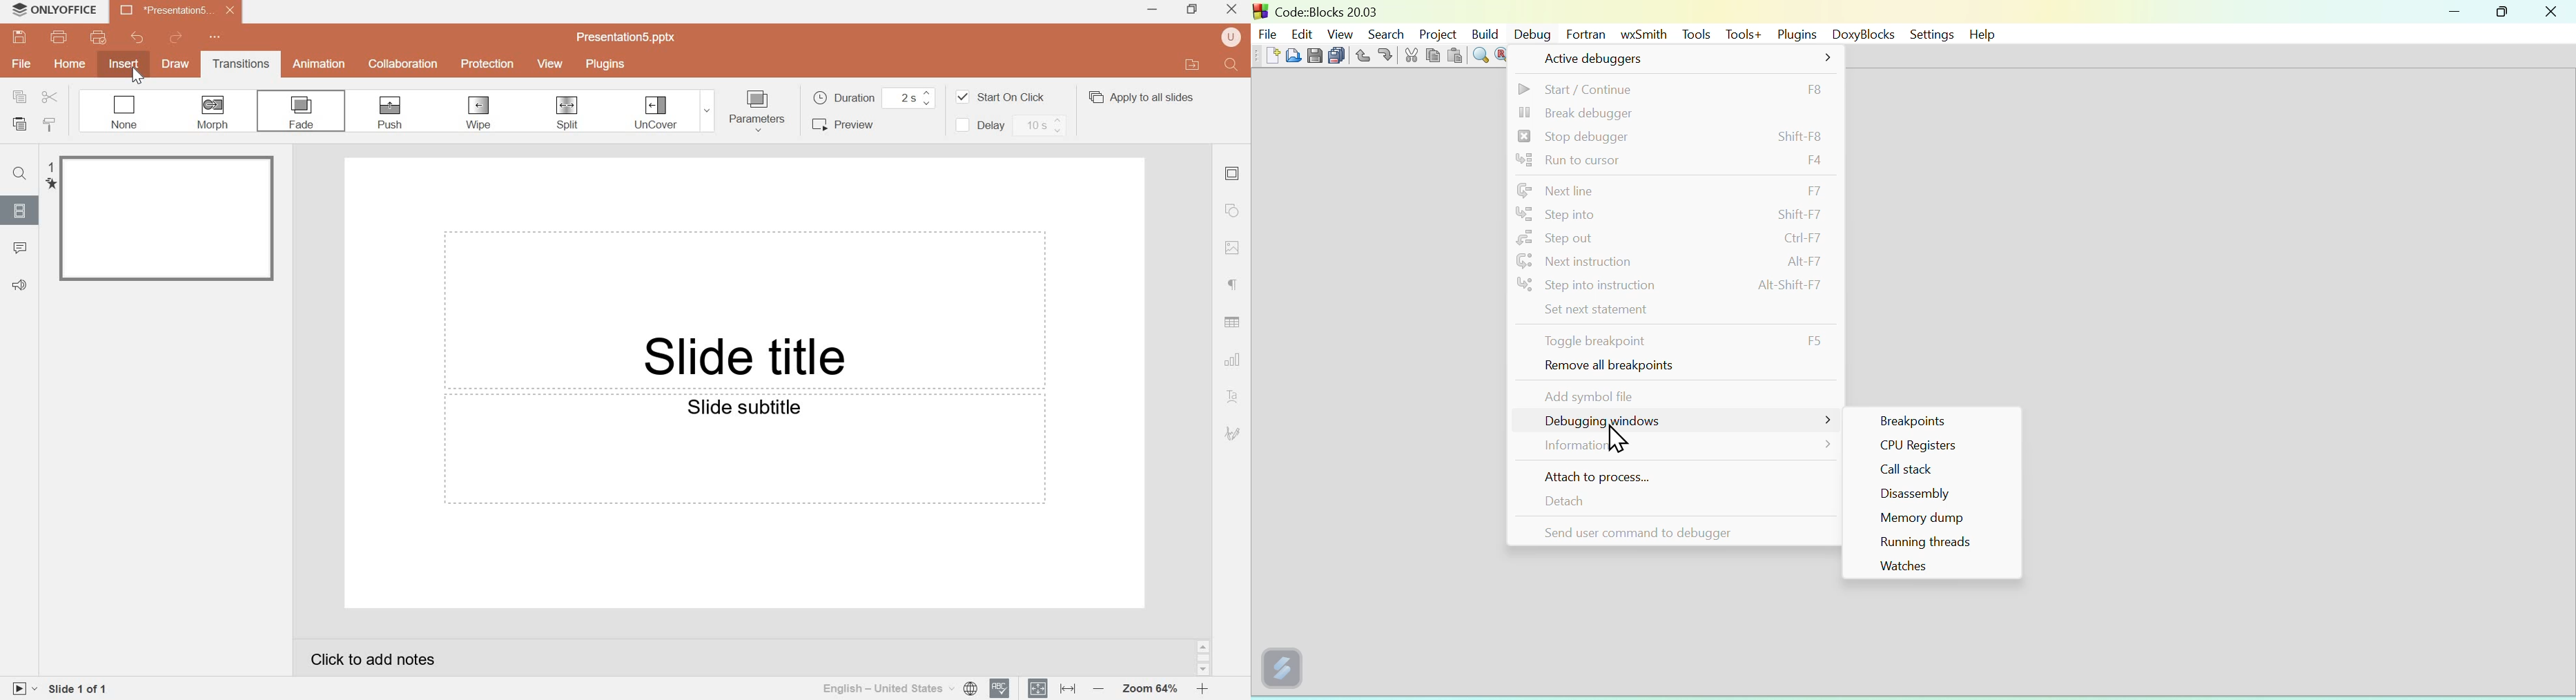  I want to click on Cut, so click(49, 98).